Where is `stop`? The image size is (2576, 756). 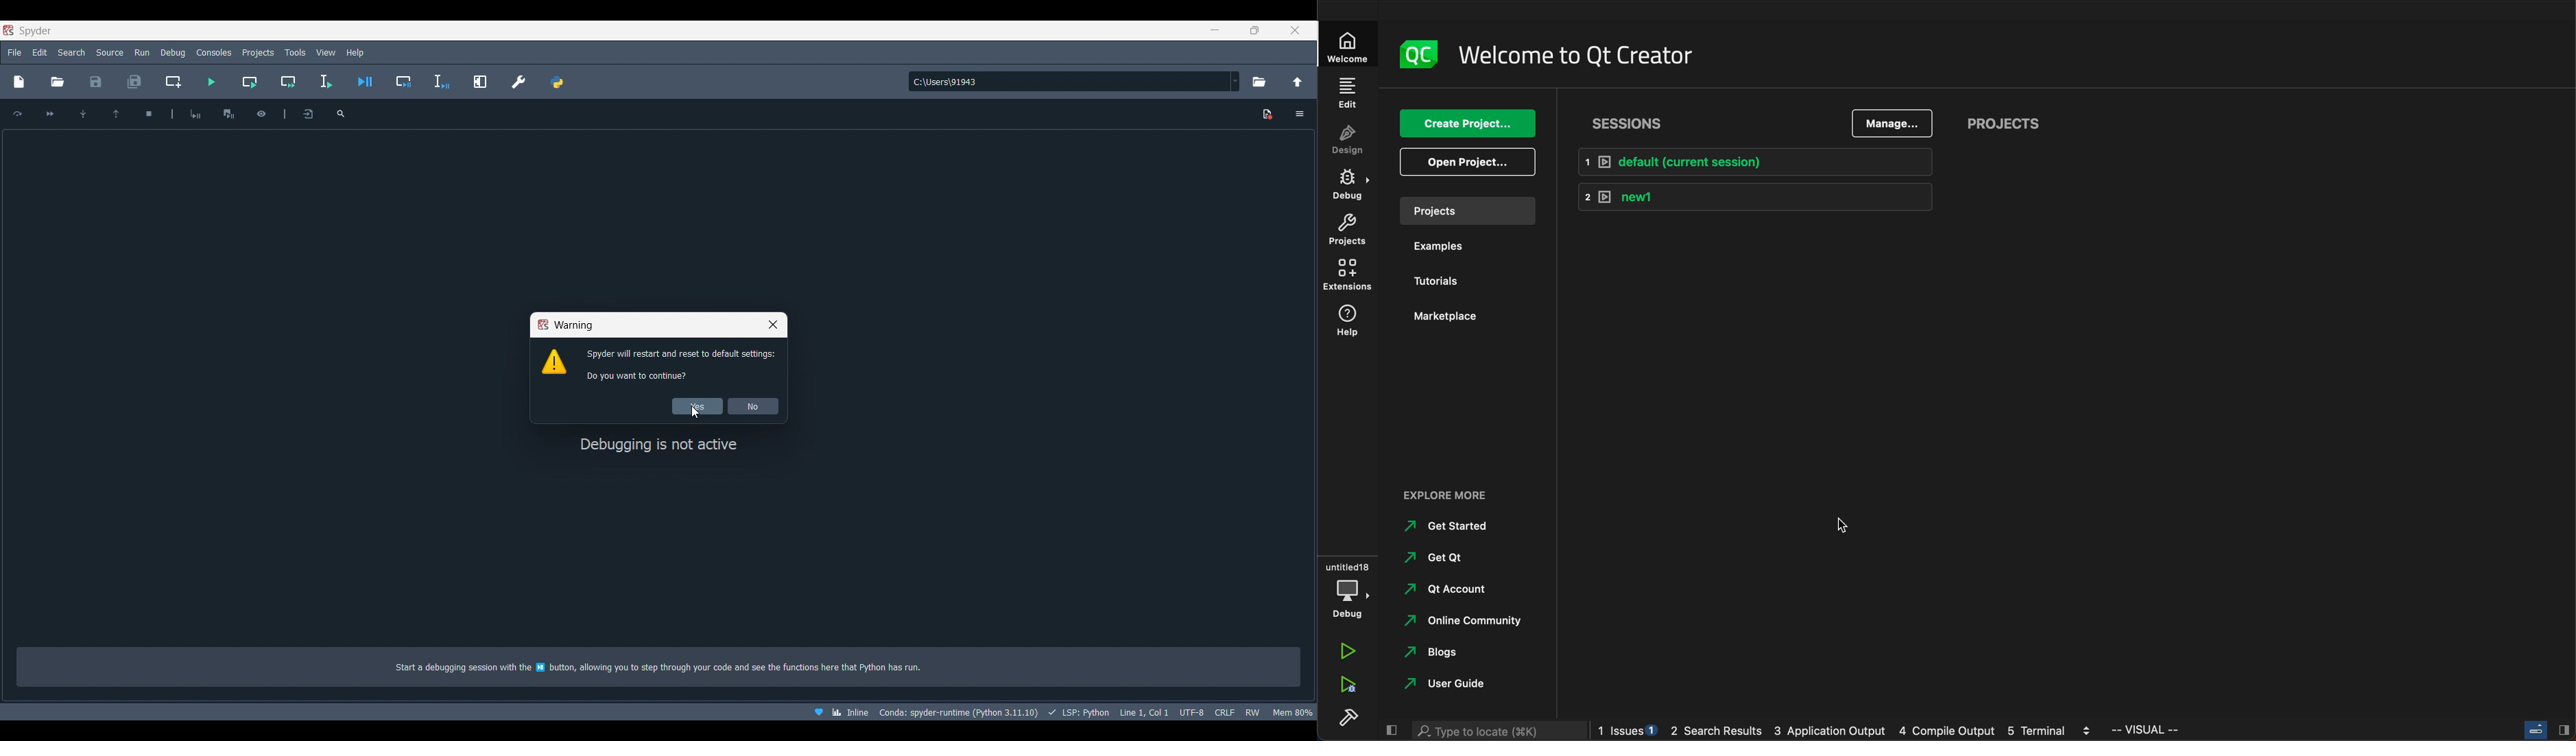
stop is located at coordinates (147, 112).